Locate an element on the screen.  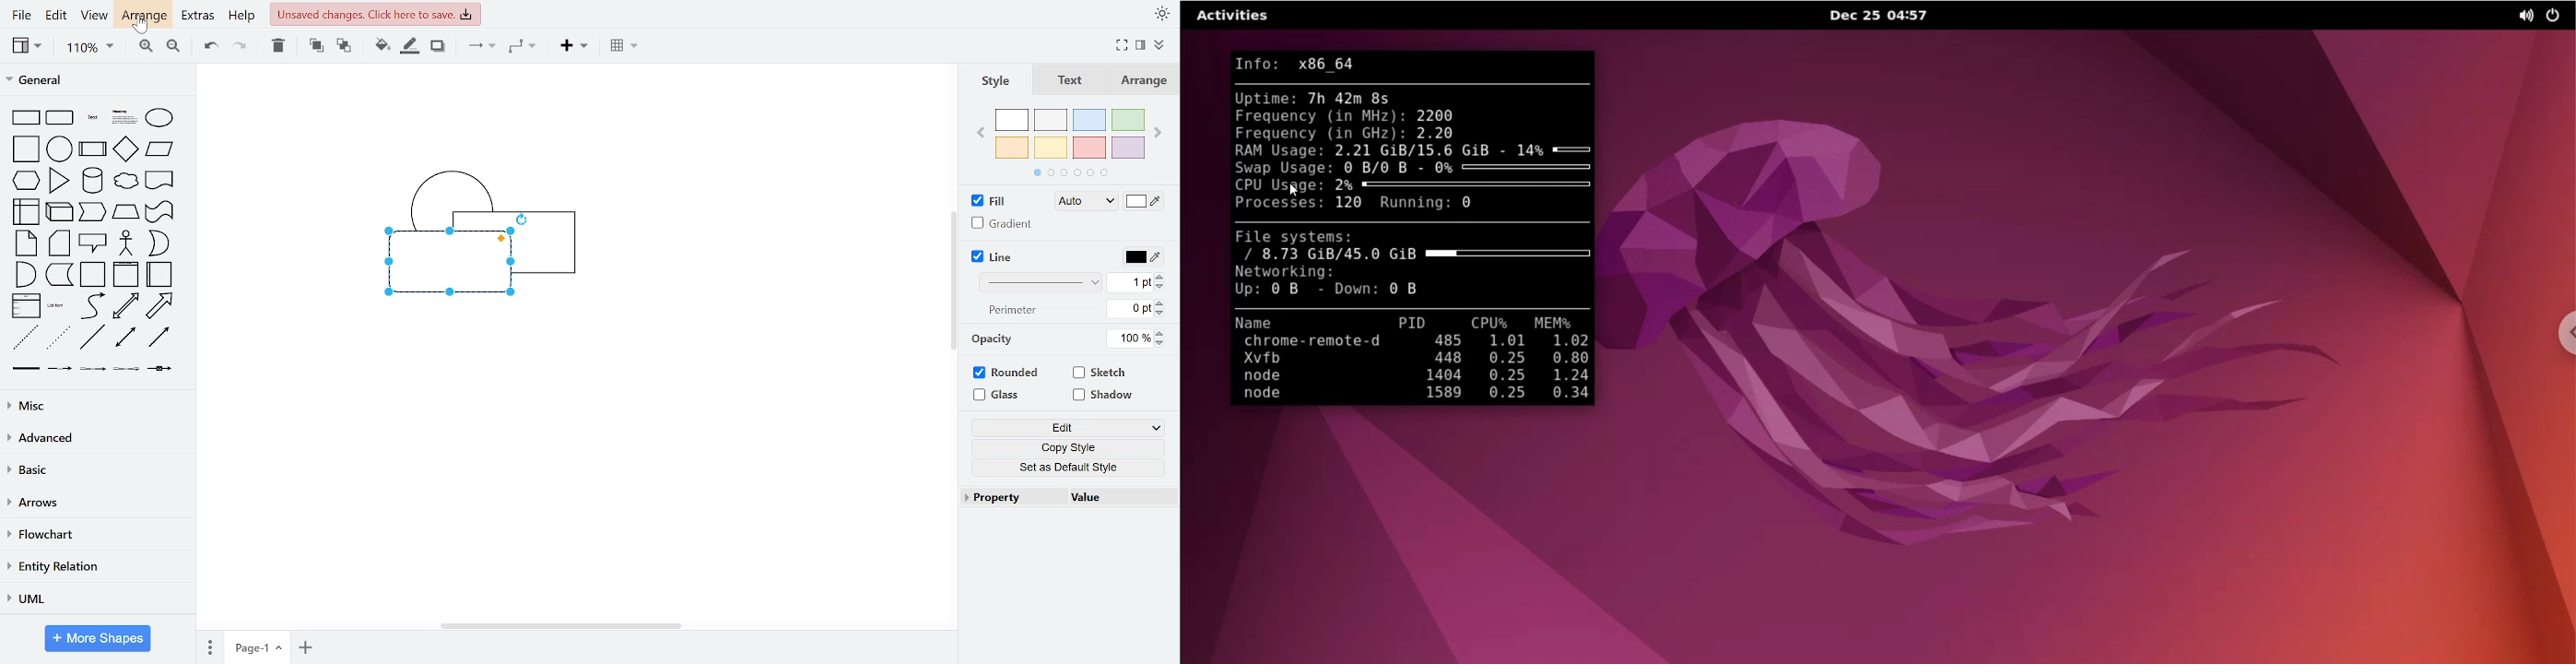
and is located at coordinates (25, 274).